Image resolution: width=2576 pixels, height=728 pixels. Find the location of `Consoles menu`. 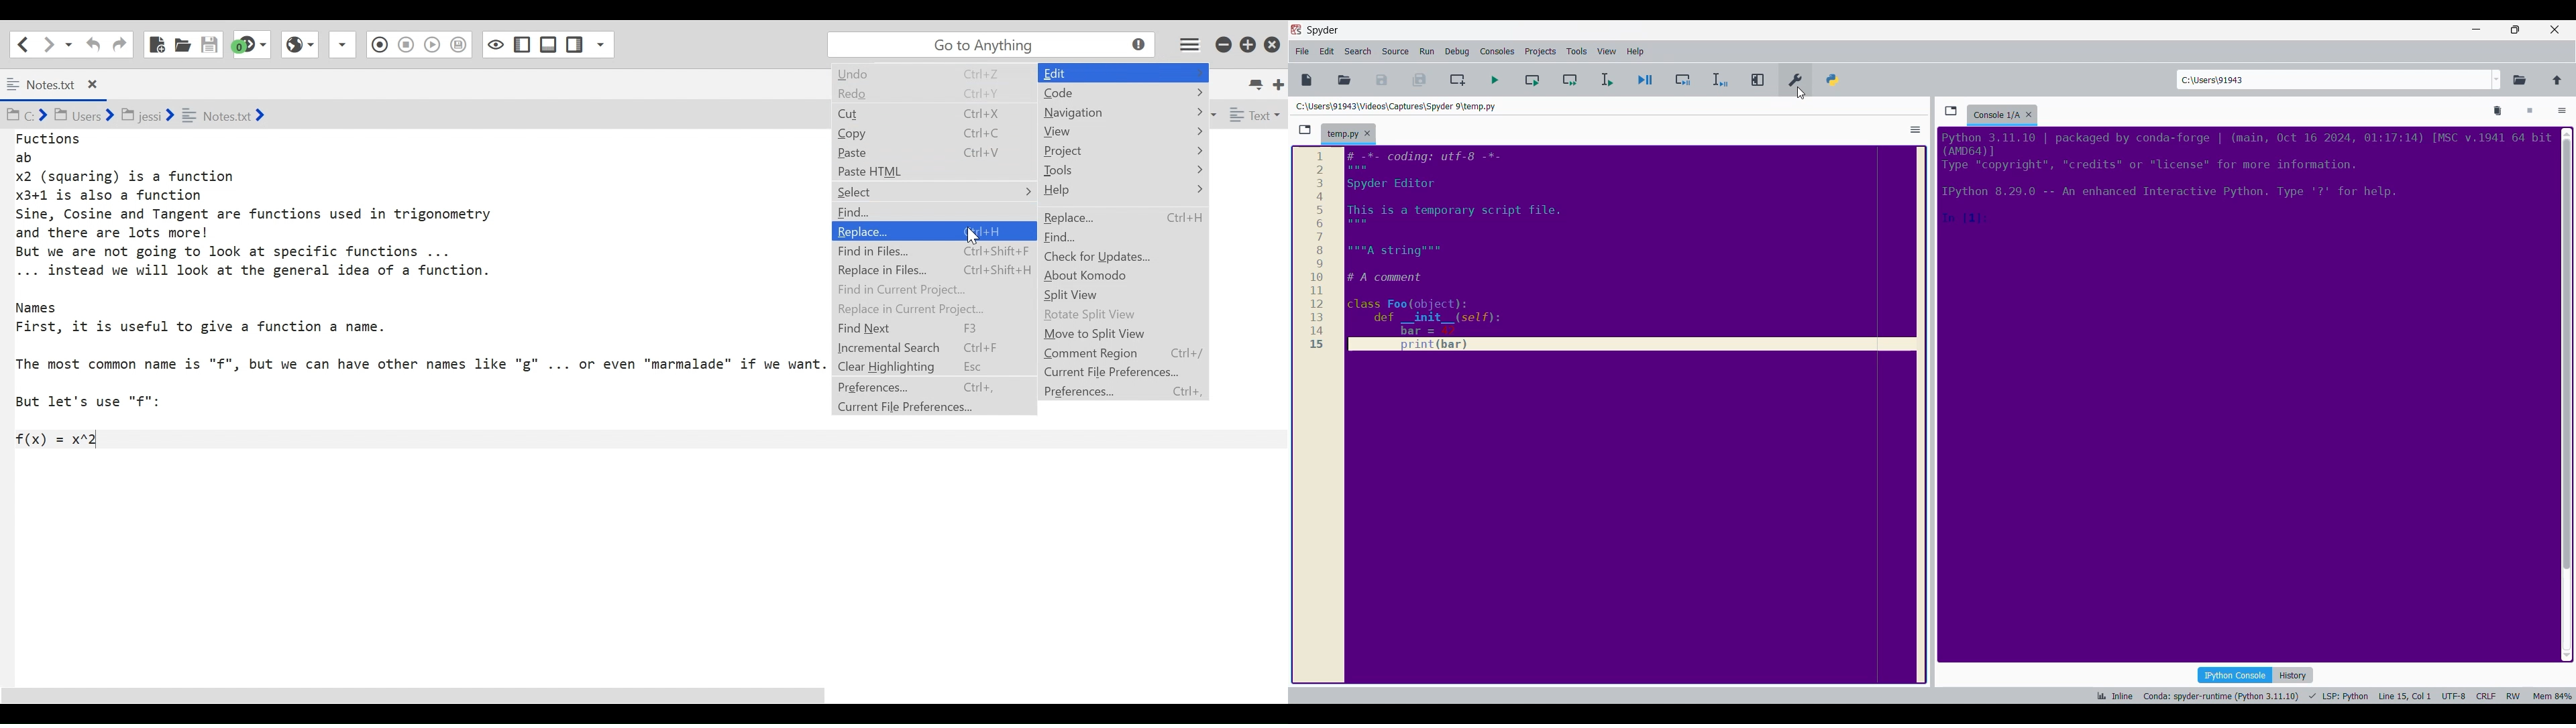

Consoles menu is located at coordinates (1497, 52).